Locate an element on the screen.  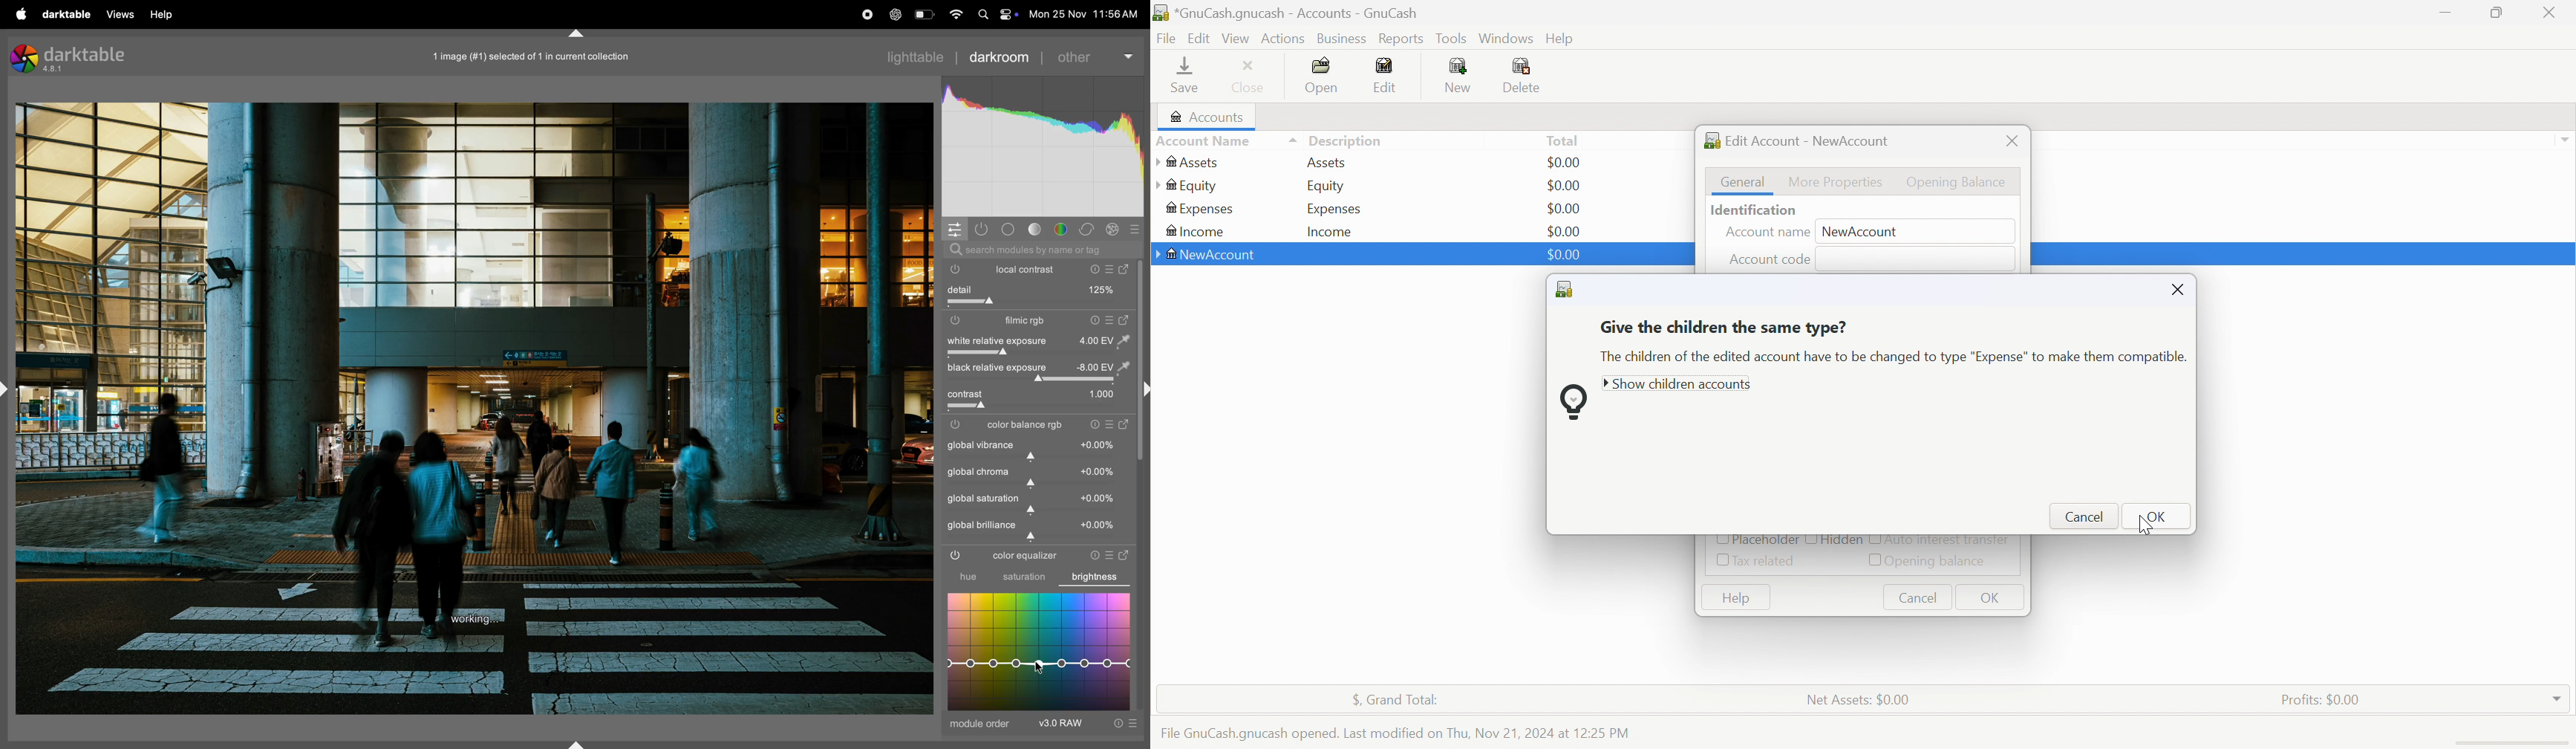
brightness is located at coordinates (1100, 575).